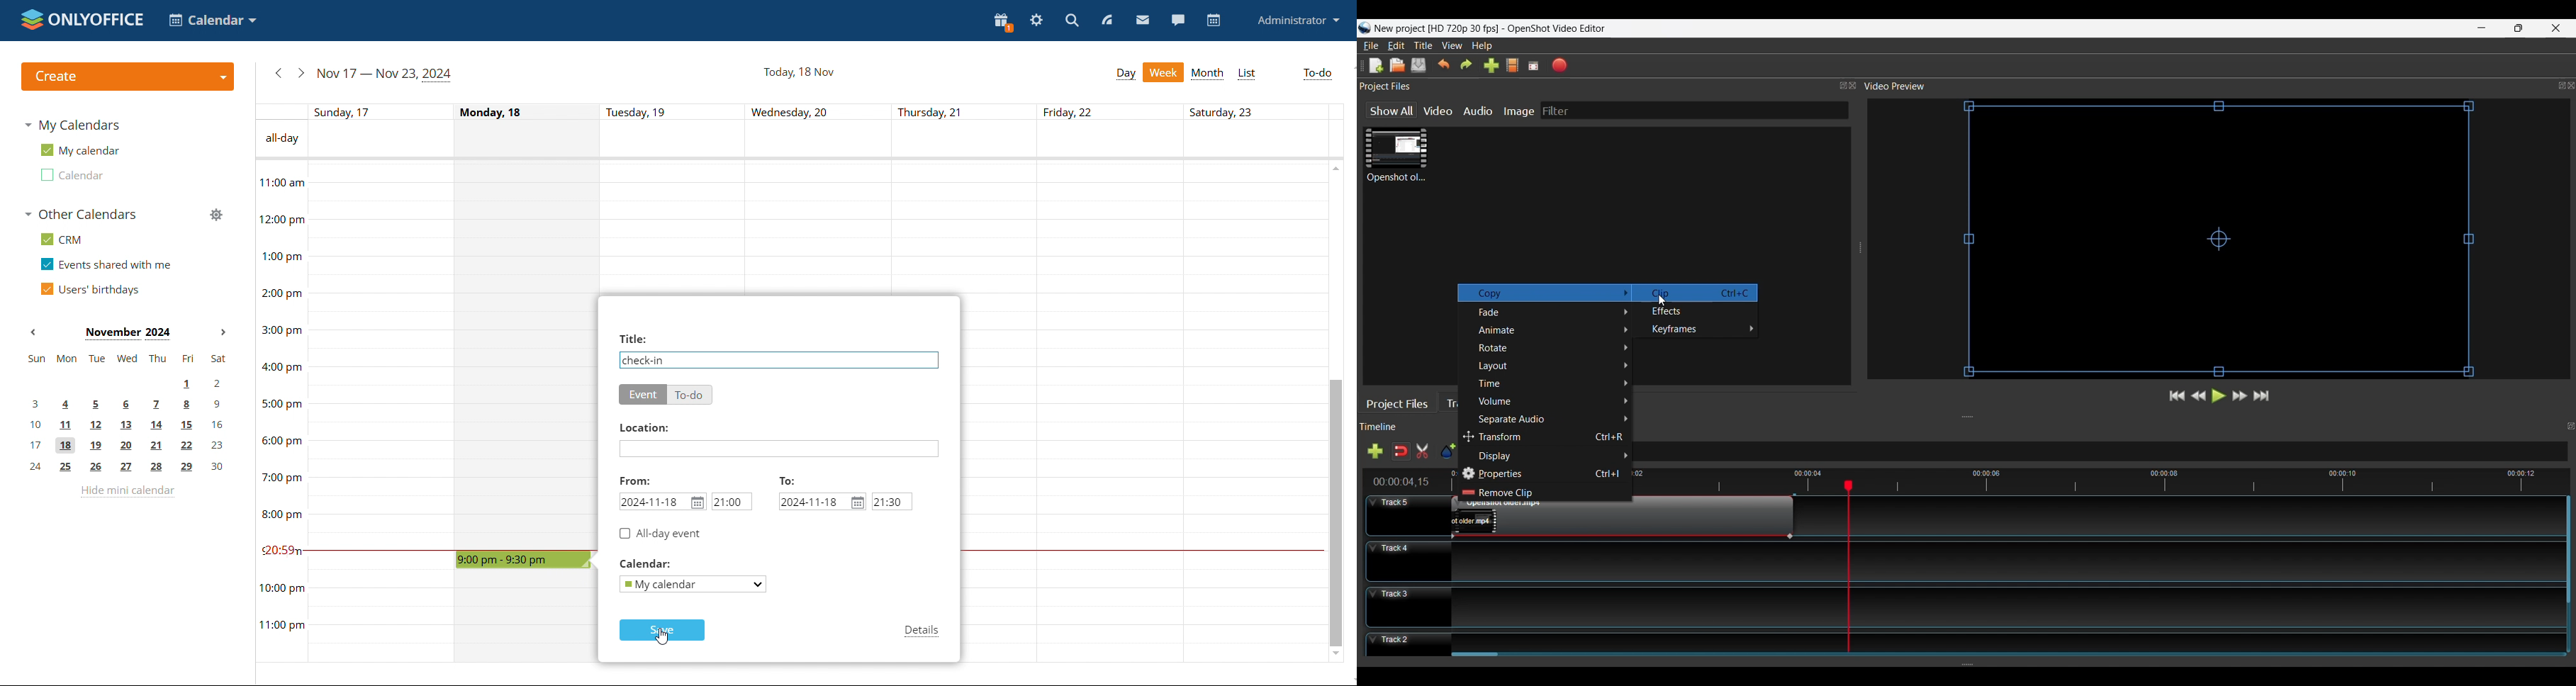 This screenshot has width=2576, height=700. Describe the element at coordinates (732, 501) in the screenshot. I see `start time` at that location.